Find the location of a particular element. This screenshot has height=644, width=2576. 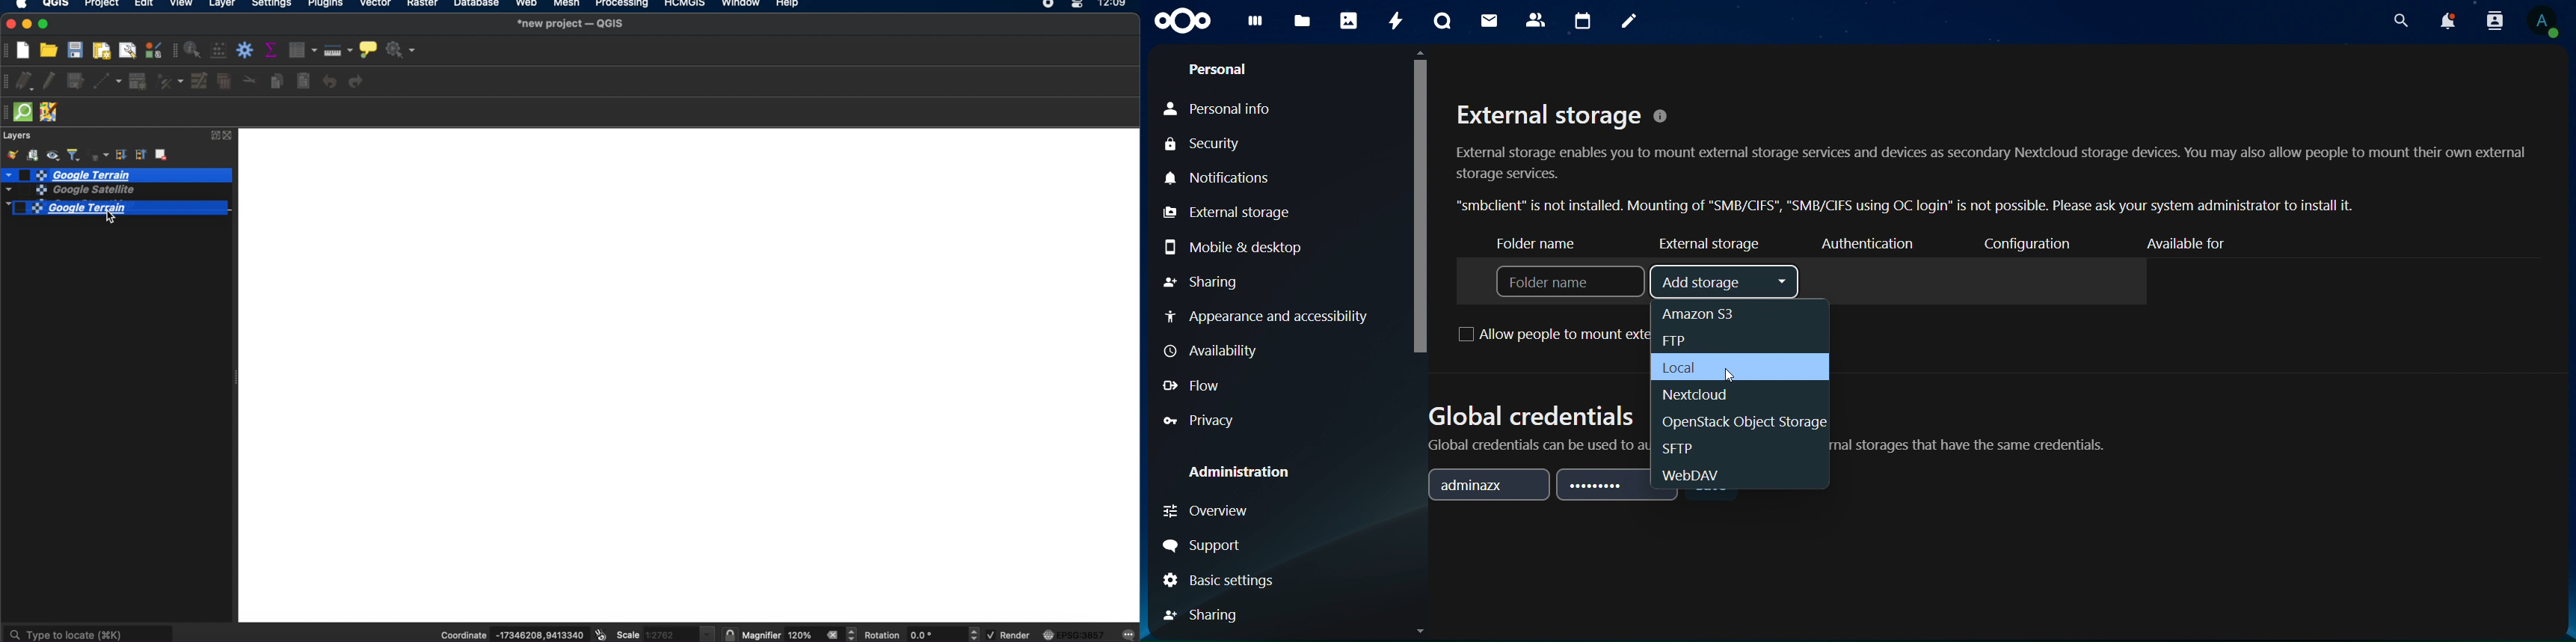

folder name is located at coordinates (1543, 245).